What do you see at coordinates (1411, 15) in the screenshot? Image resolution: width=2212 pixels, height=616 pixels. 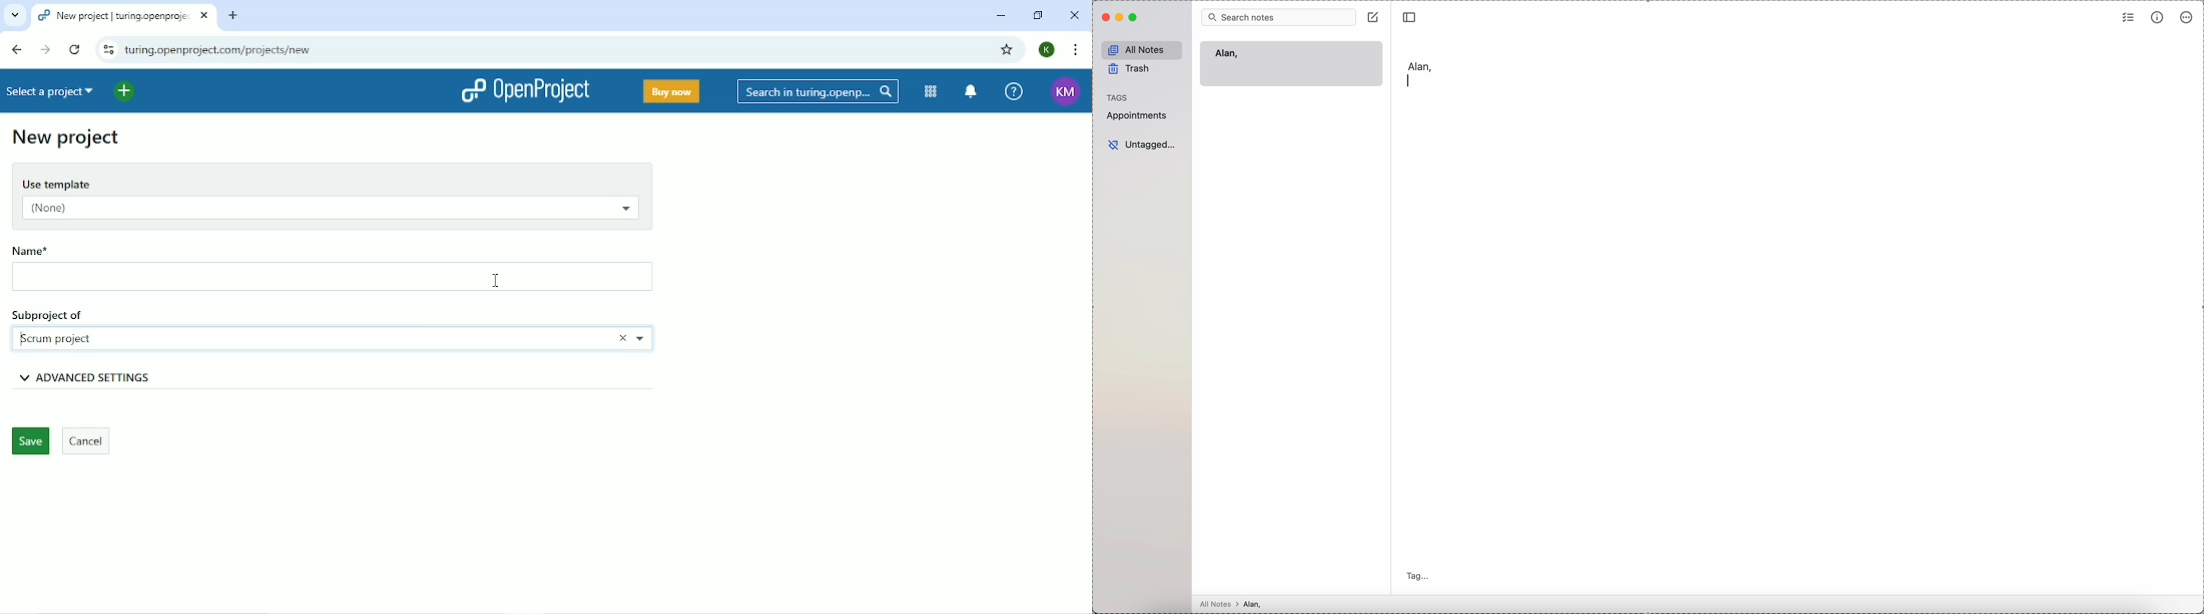 I see `toggle sidebar` at bounding box center [1411, 15].